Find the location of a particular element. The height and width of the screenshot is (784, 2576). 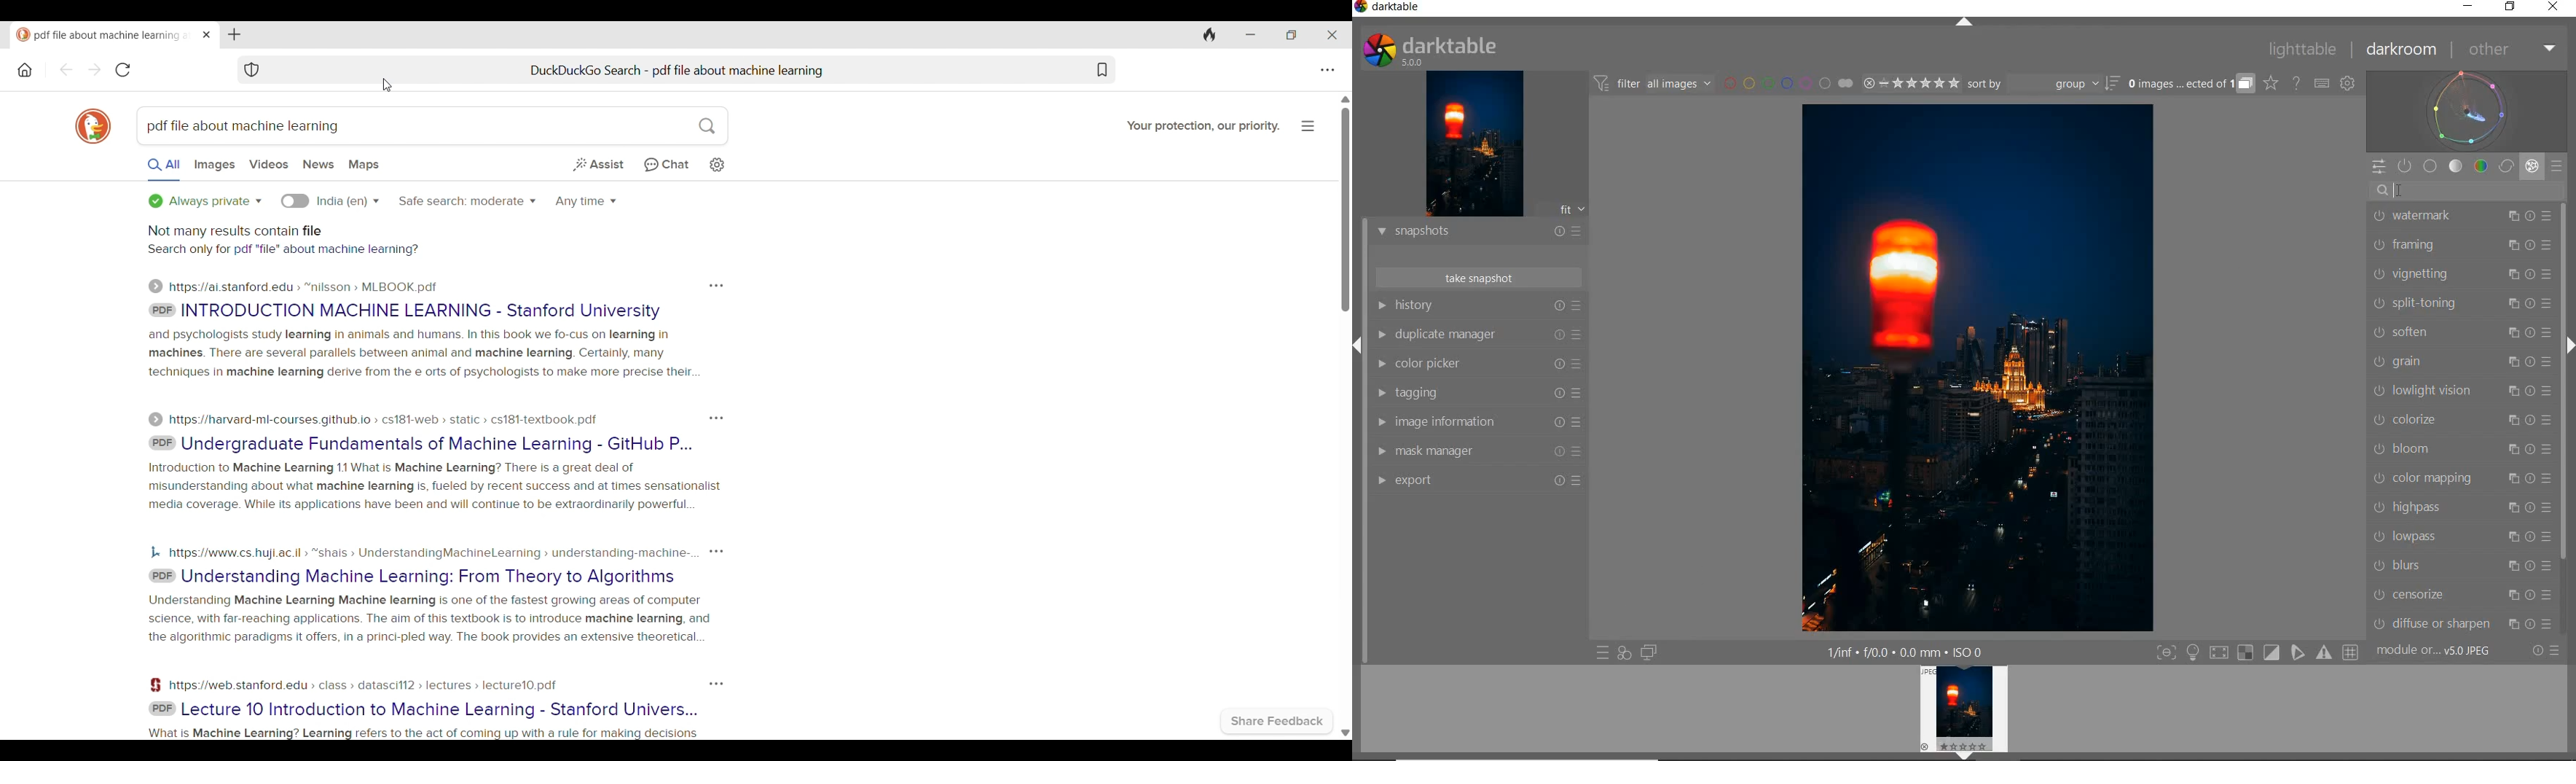

DIFFUSE OR SHARPEN is located at coordinates (2428, 623).